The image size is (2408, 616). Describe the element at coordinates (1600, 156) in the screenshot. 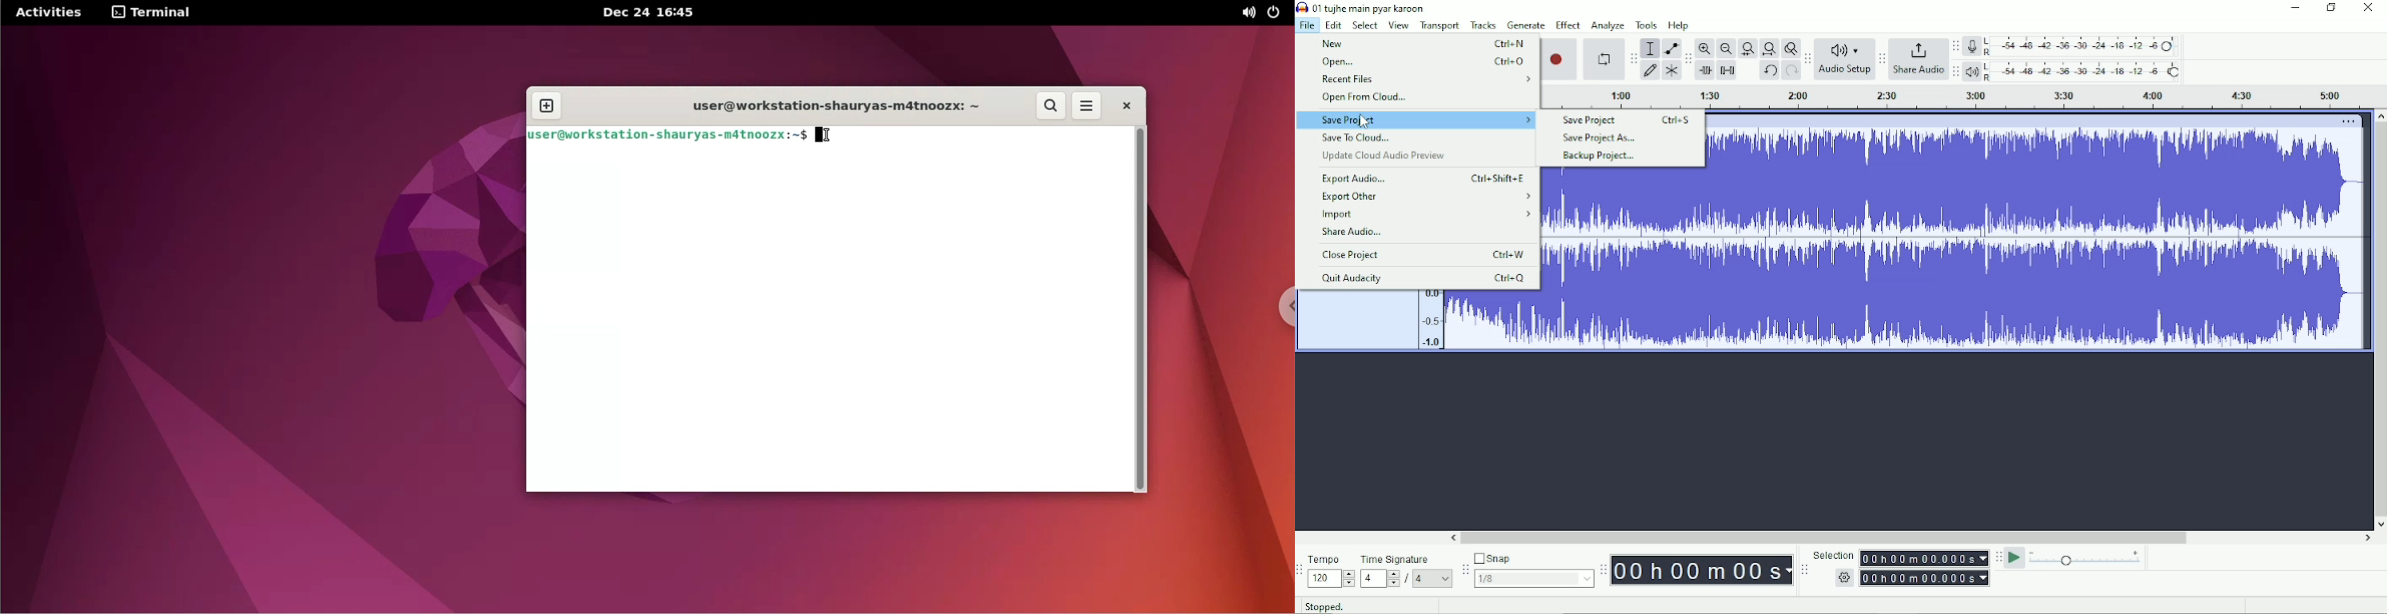

I see `Backup Project` at that location.